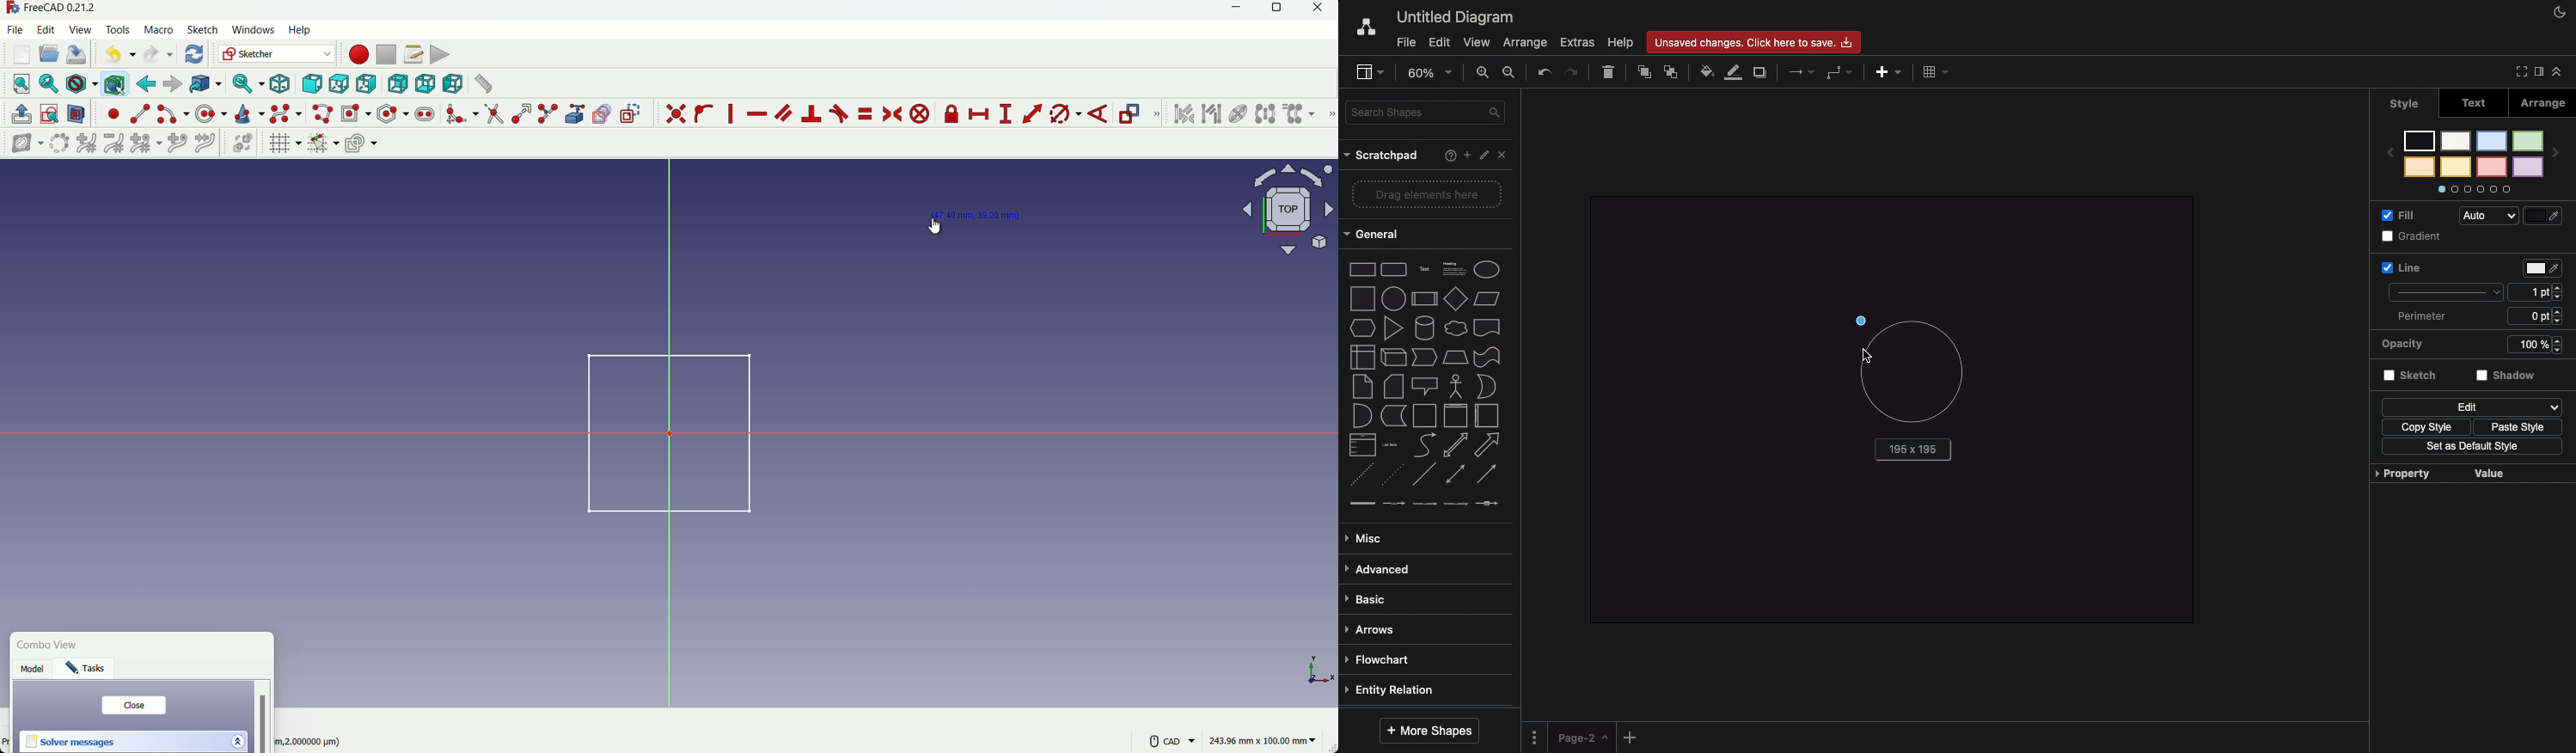  I want to click on create point, so click(114, 114).